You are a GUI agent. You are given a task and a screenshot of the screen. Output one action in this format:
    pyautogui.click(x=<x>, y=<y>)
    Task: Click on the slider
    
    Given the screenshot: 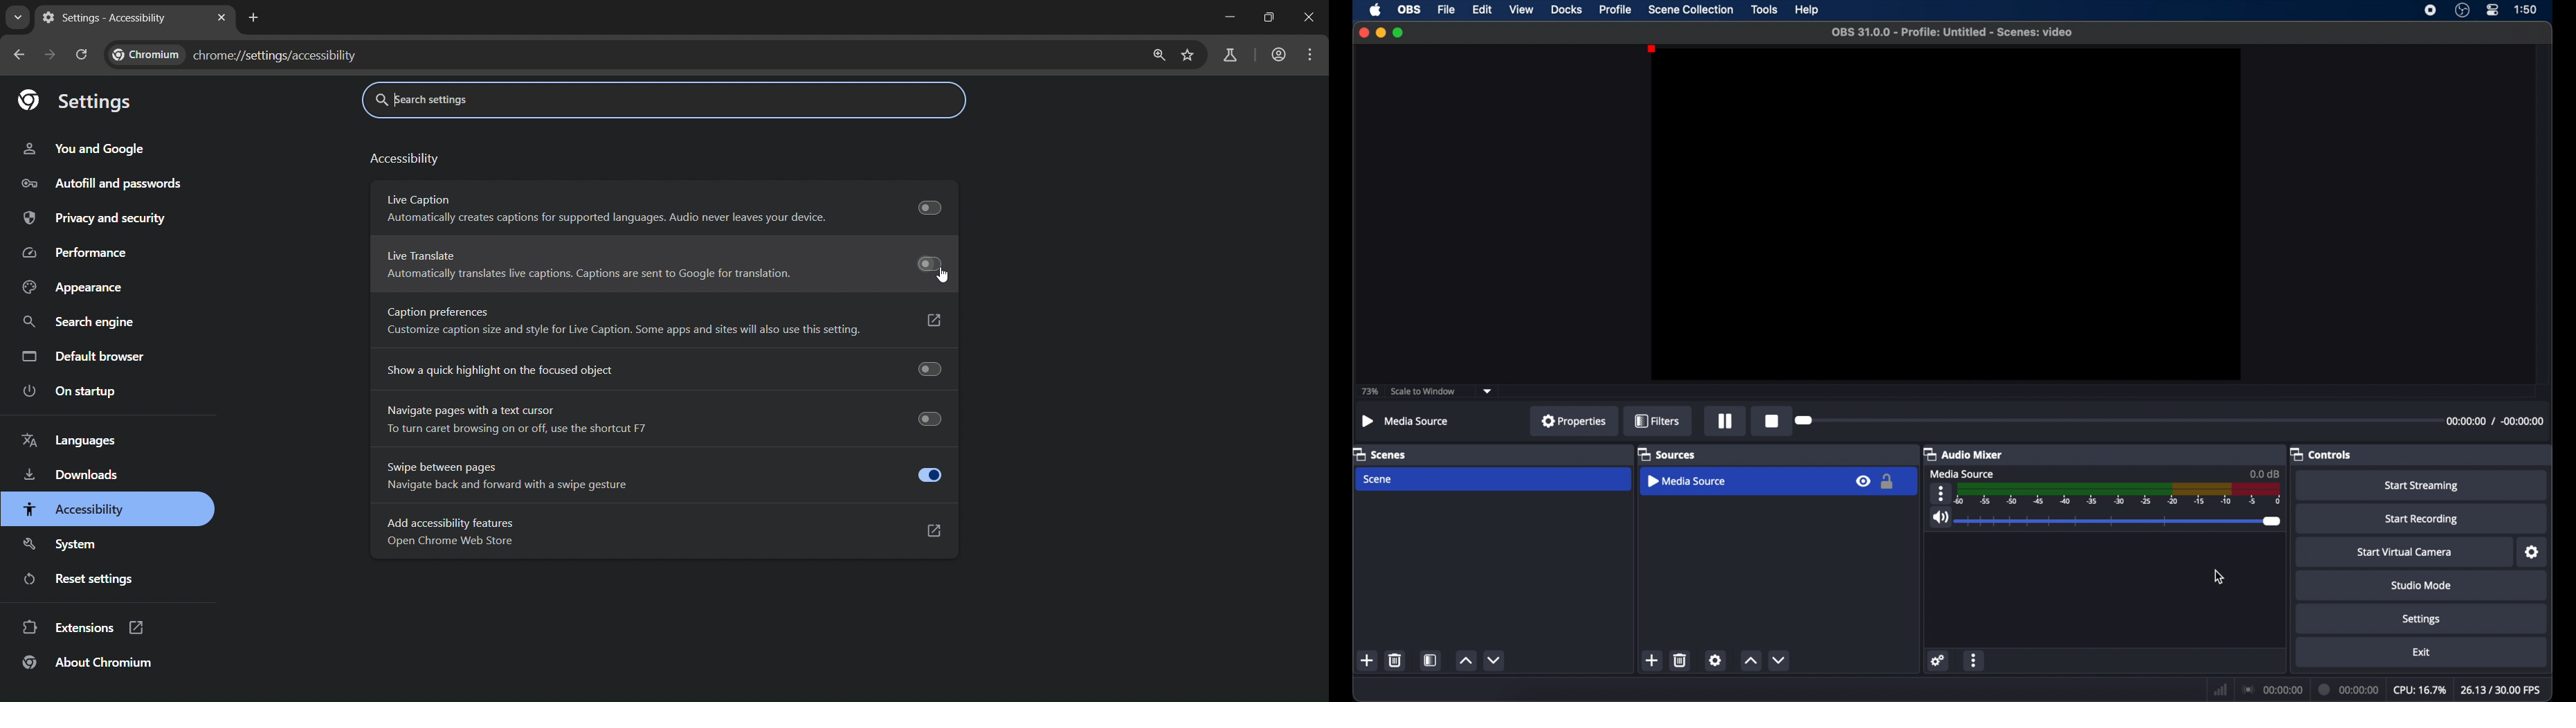 What is the action you would take?
    pyautogui.click(x=2121, y=521)
    